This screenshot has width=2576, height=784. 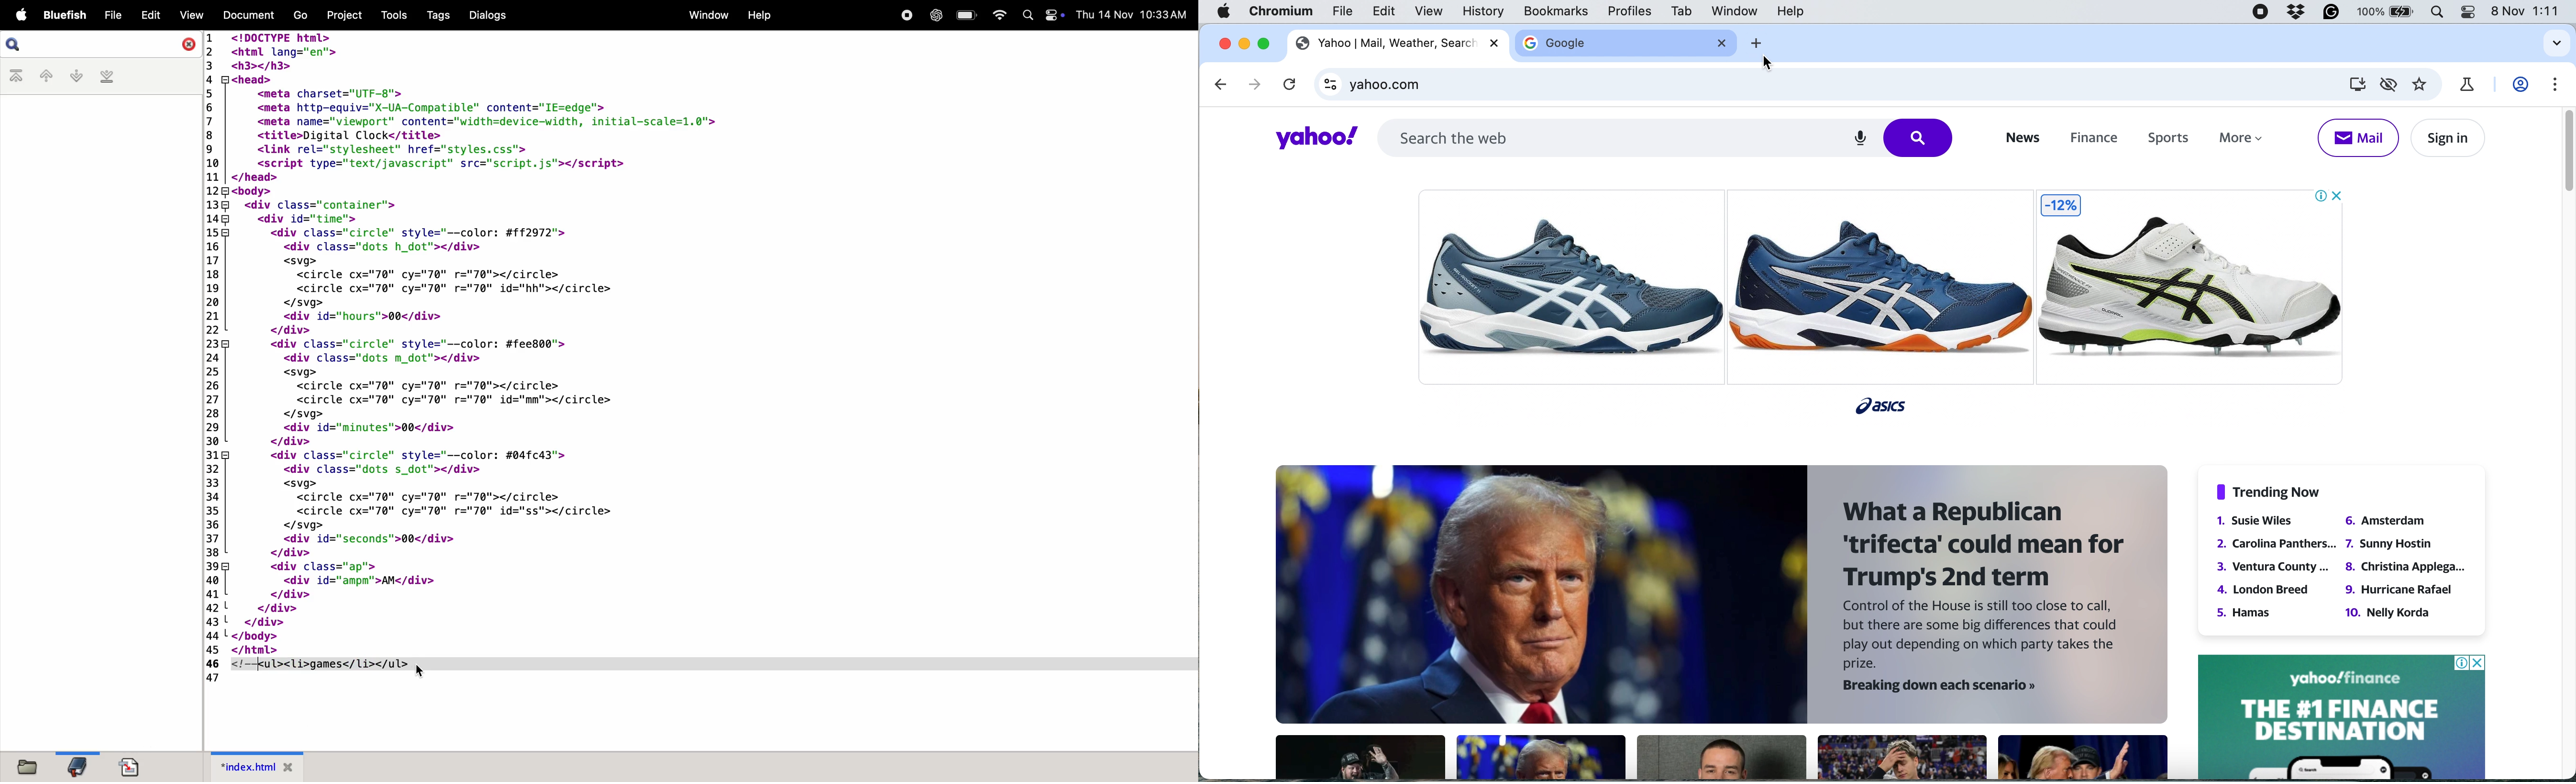 What do you see at coordinates (251, 14) in the screenshot?
I see `Document` at bounding box center [251, 14].